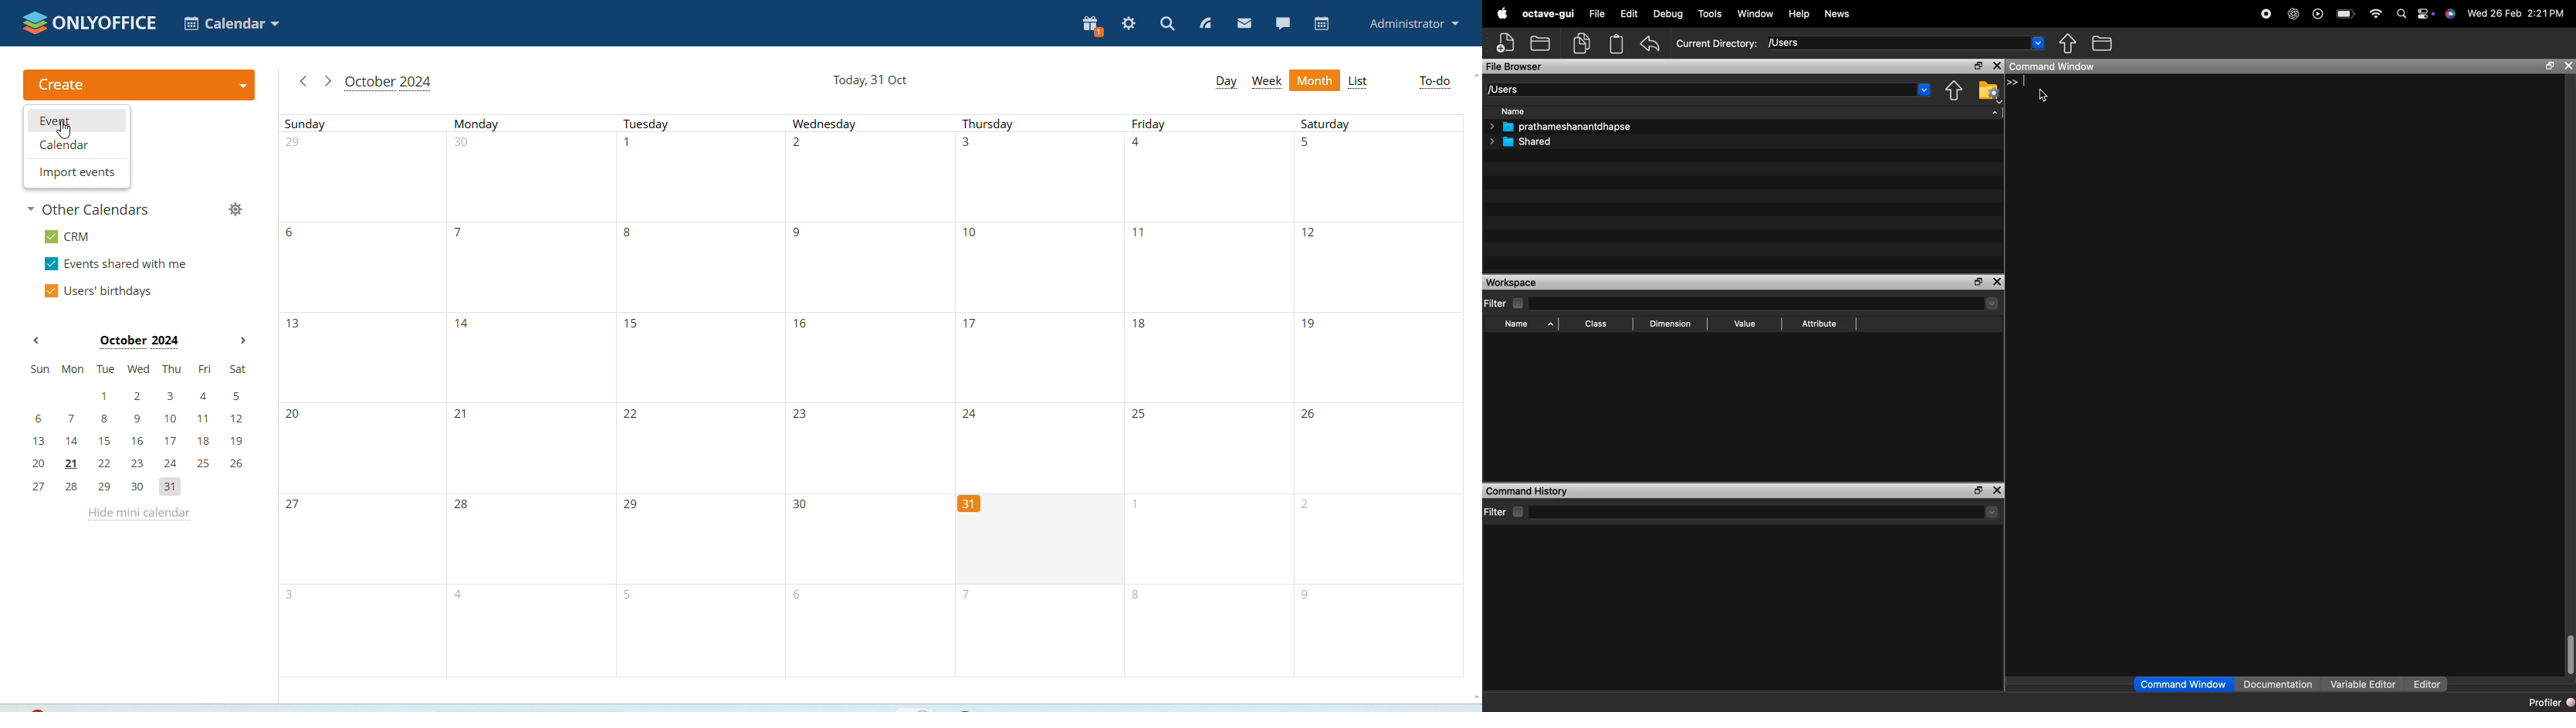  I want to click on [Users, so click(1505, 89).